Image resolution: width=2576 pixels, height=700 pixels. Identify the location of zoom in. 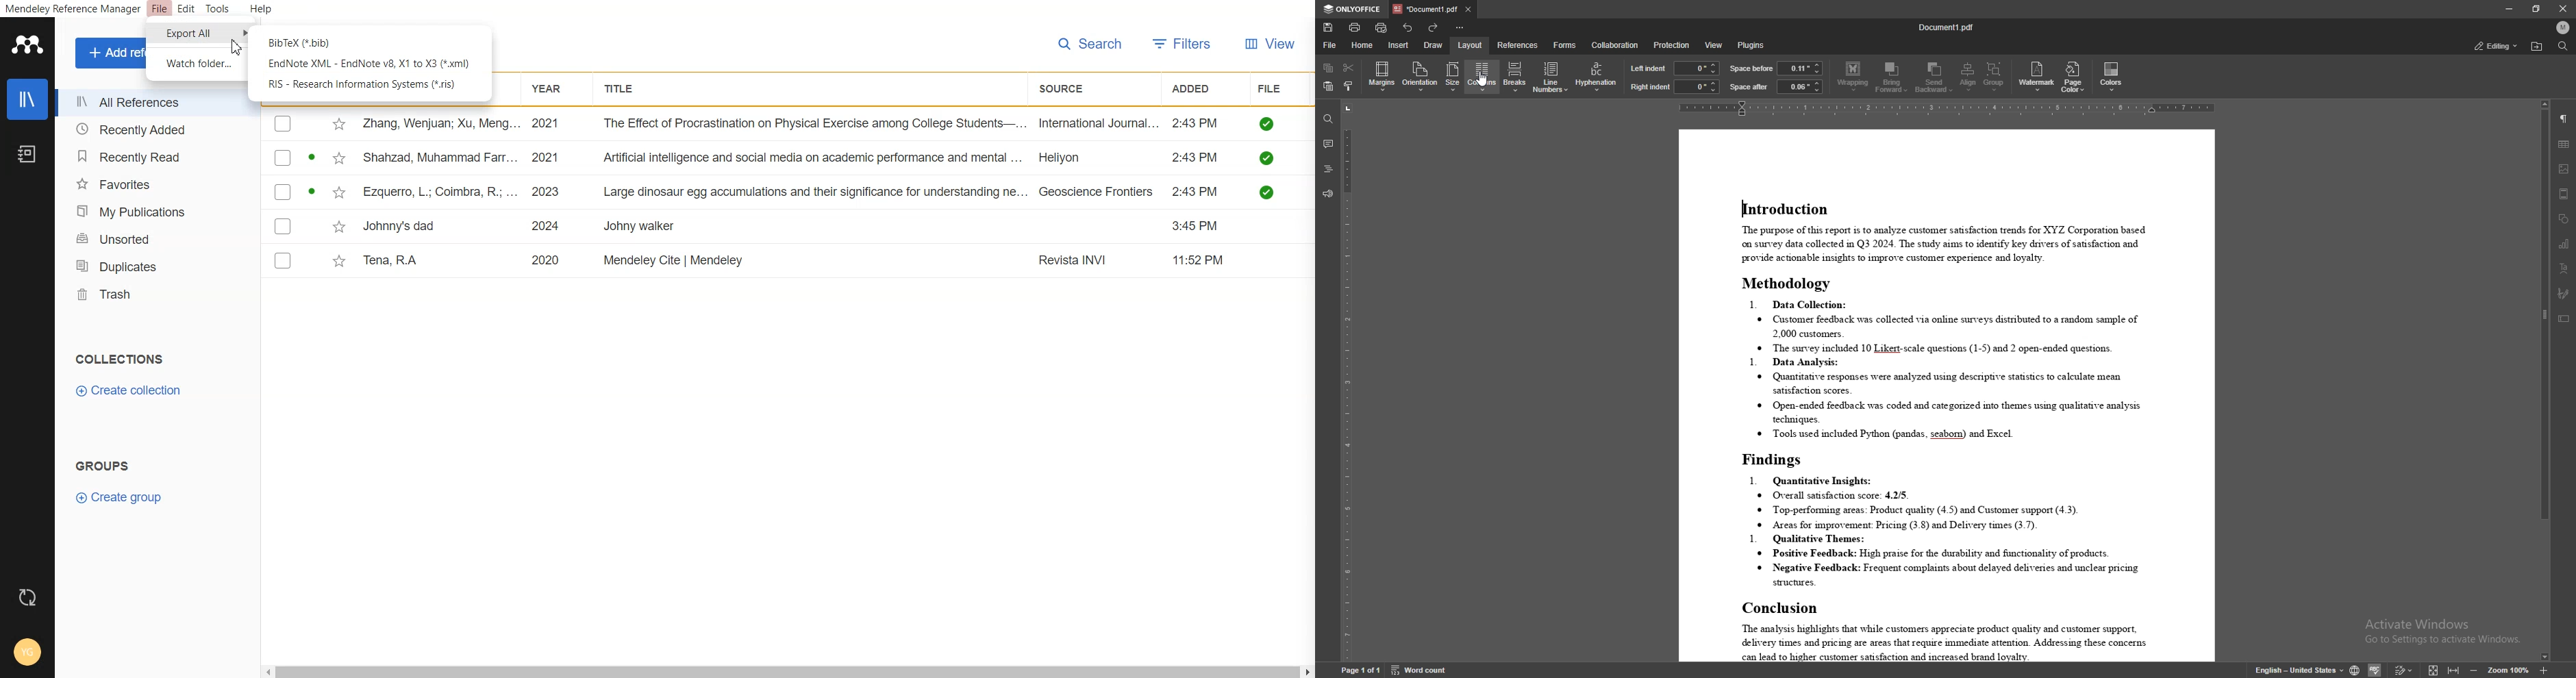
(2544, 670).